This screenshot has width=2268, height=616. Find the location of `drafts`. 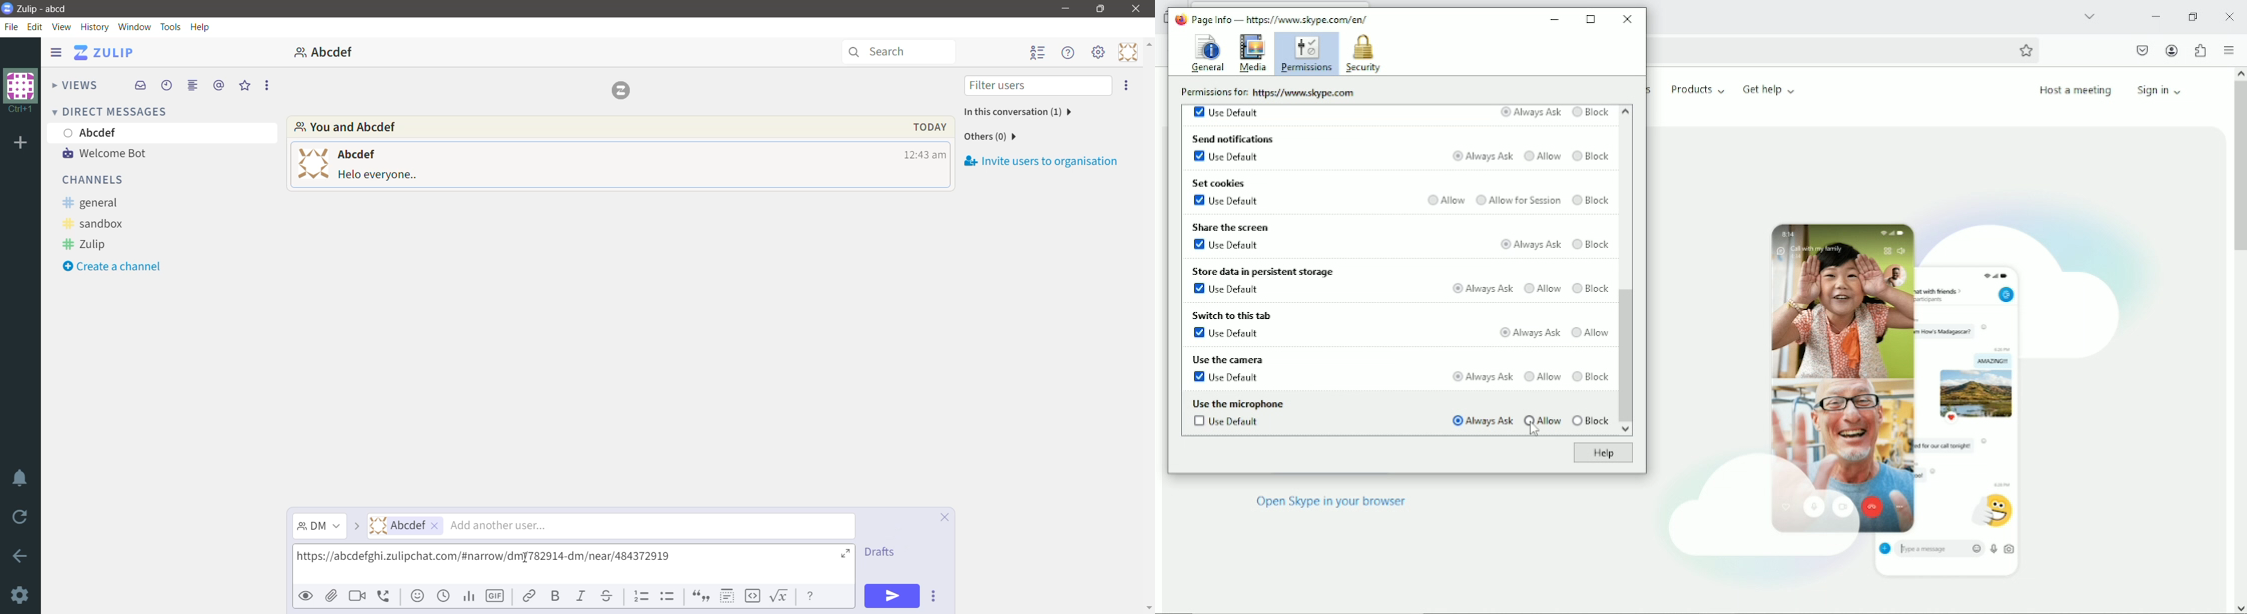

drafts is located at coordinates (884, 555).